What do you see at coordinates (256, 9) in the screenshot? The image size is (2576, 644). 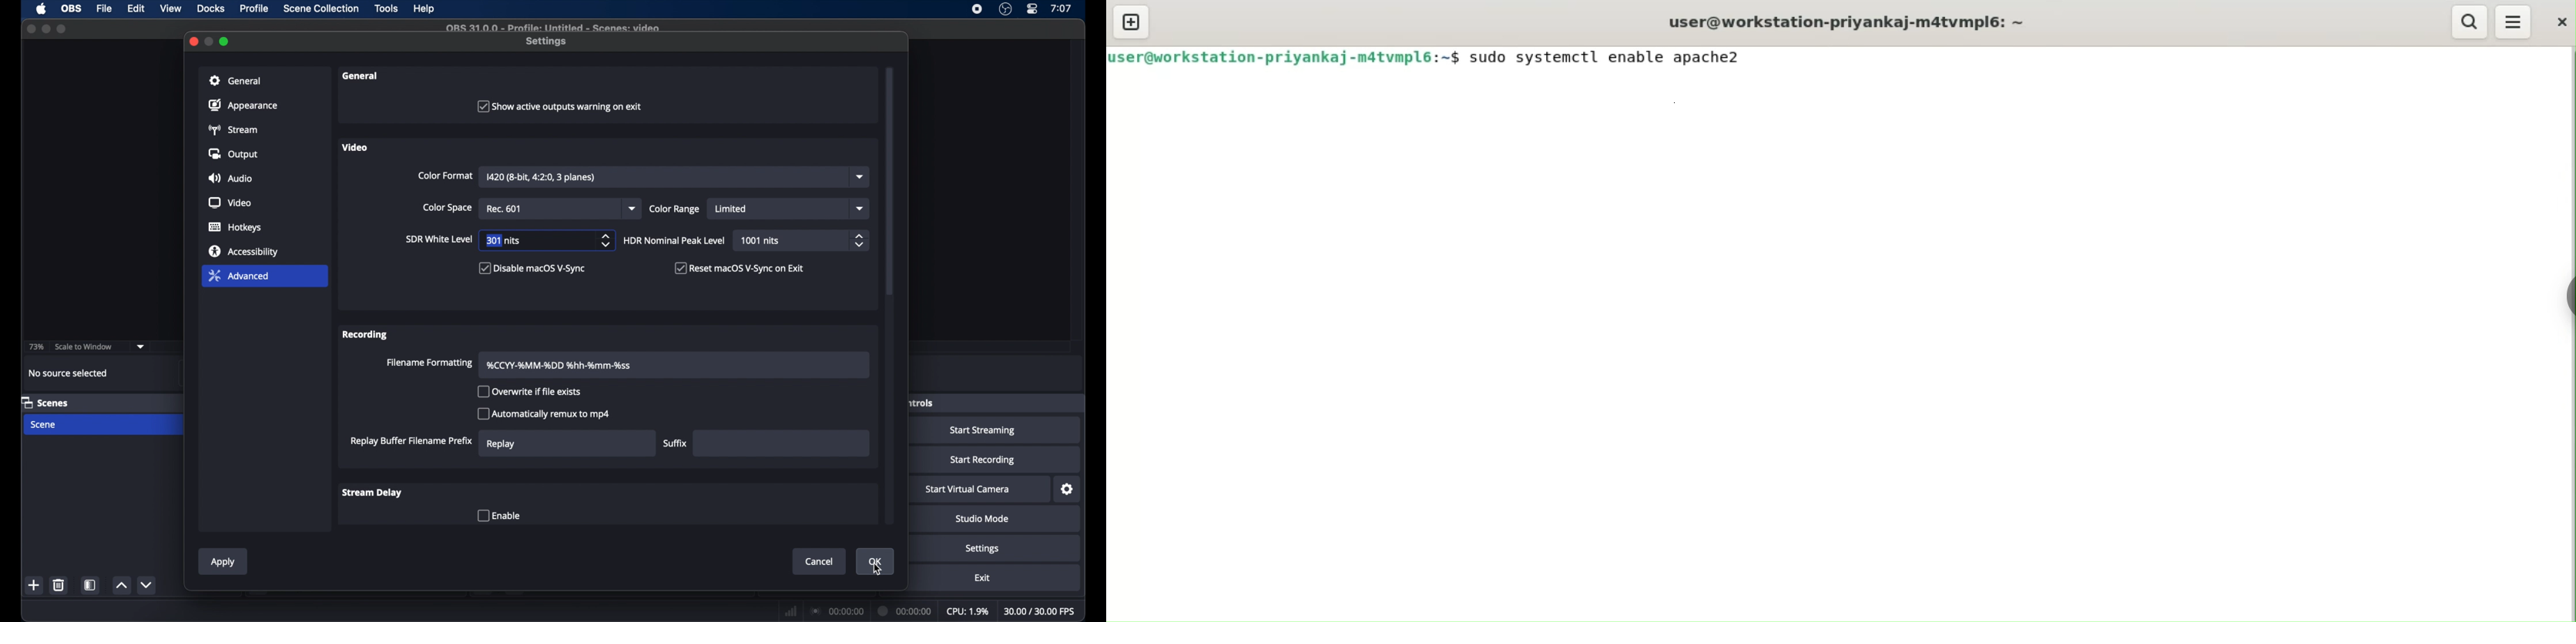 I see `profile` at bounding box center [256, 9].